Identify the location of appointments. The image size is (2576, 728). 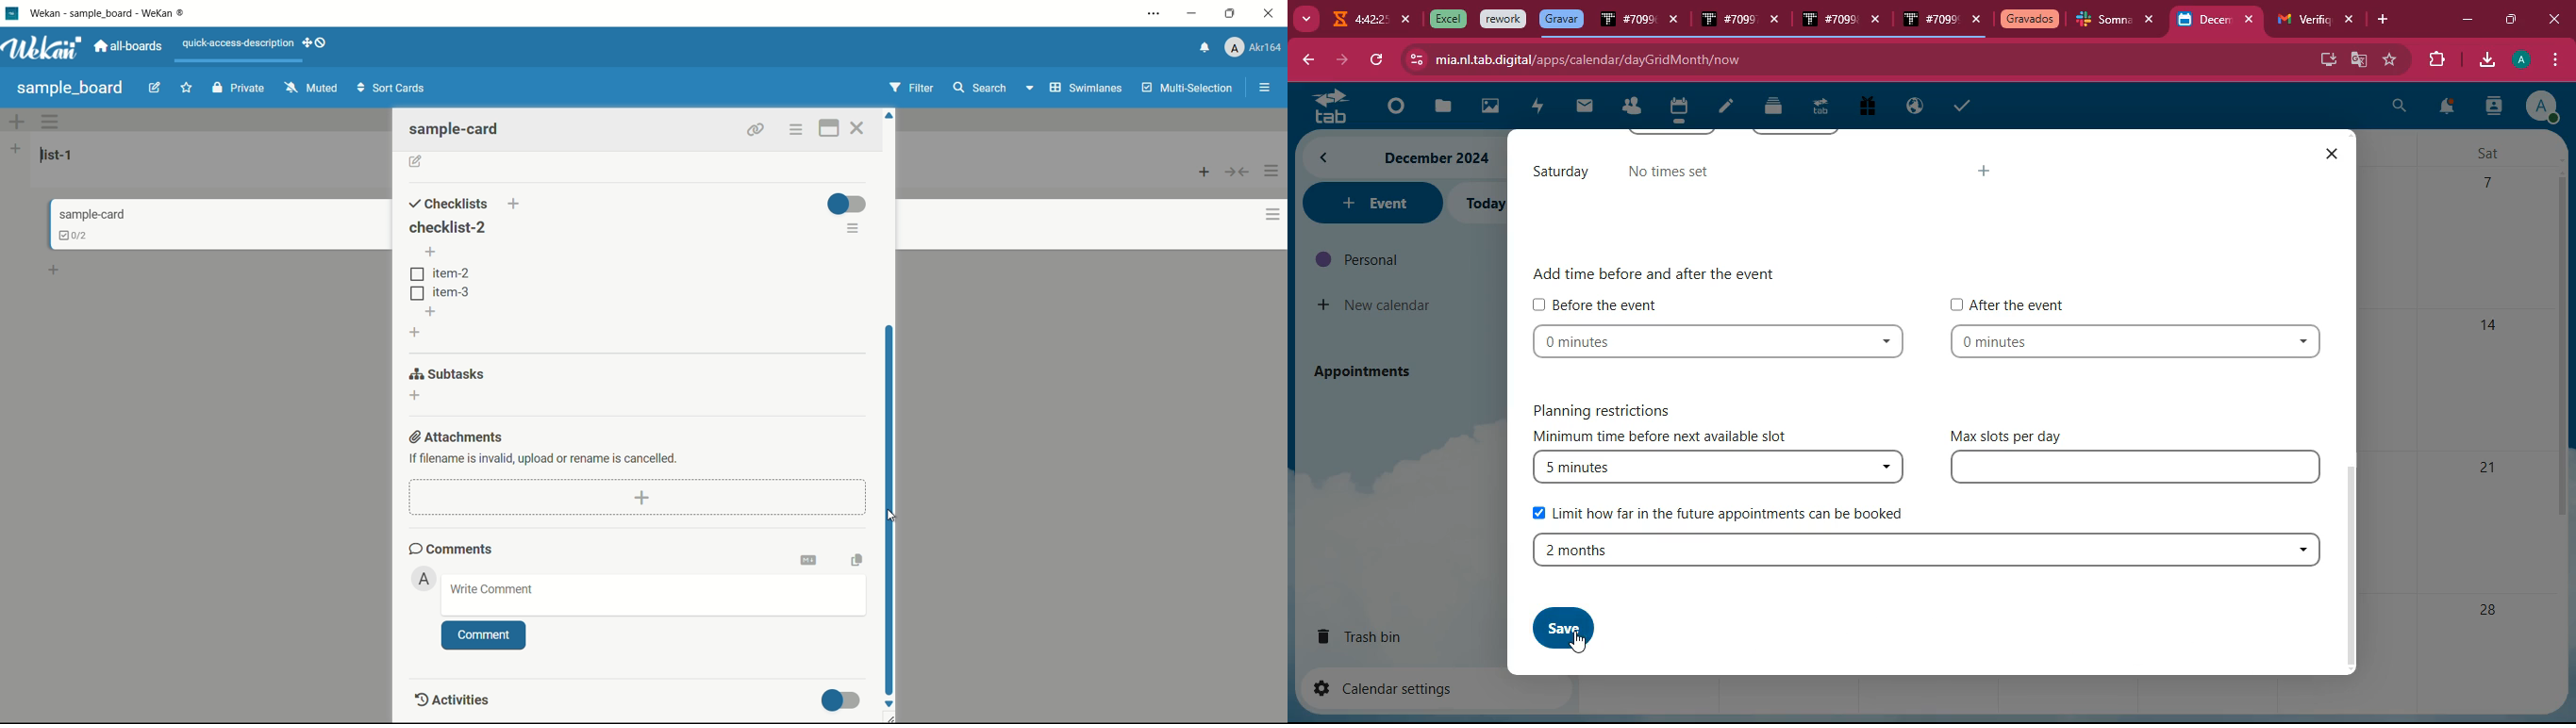
(1369, 370).